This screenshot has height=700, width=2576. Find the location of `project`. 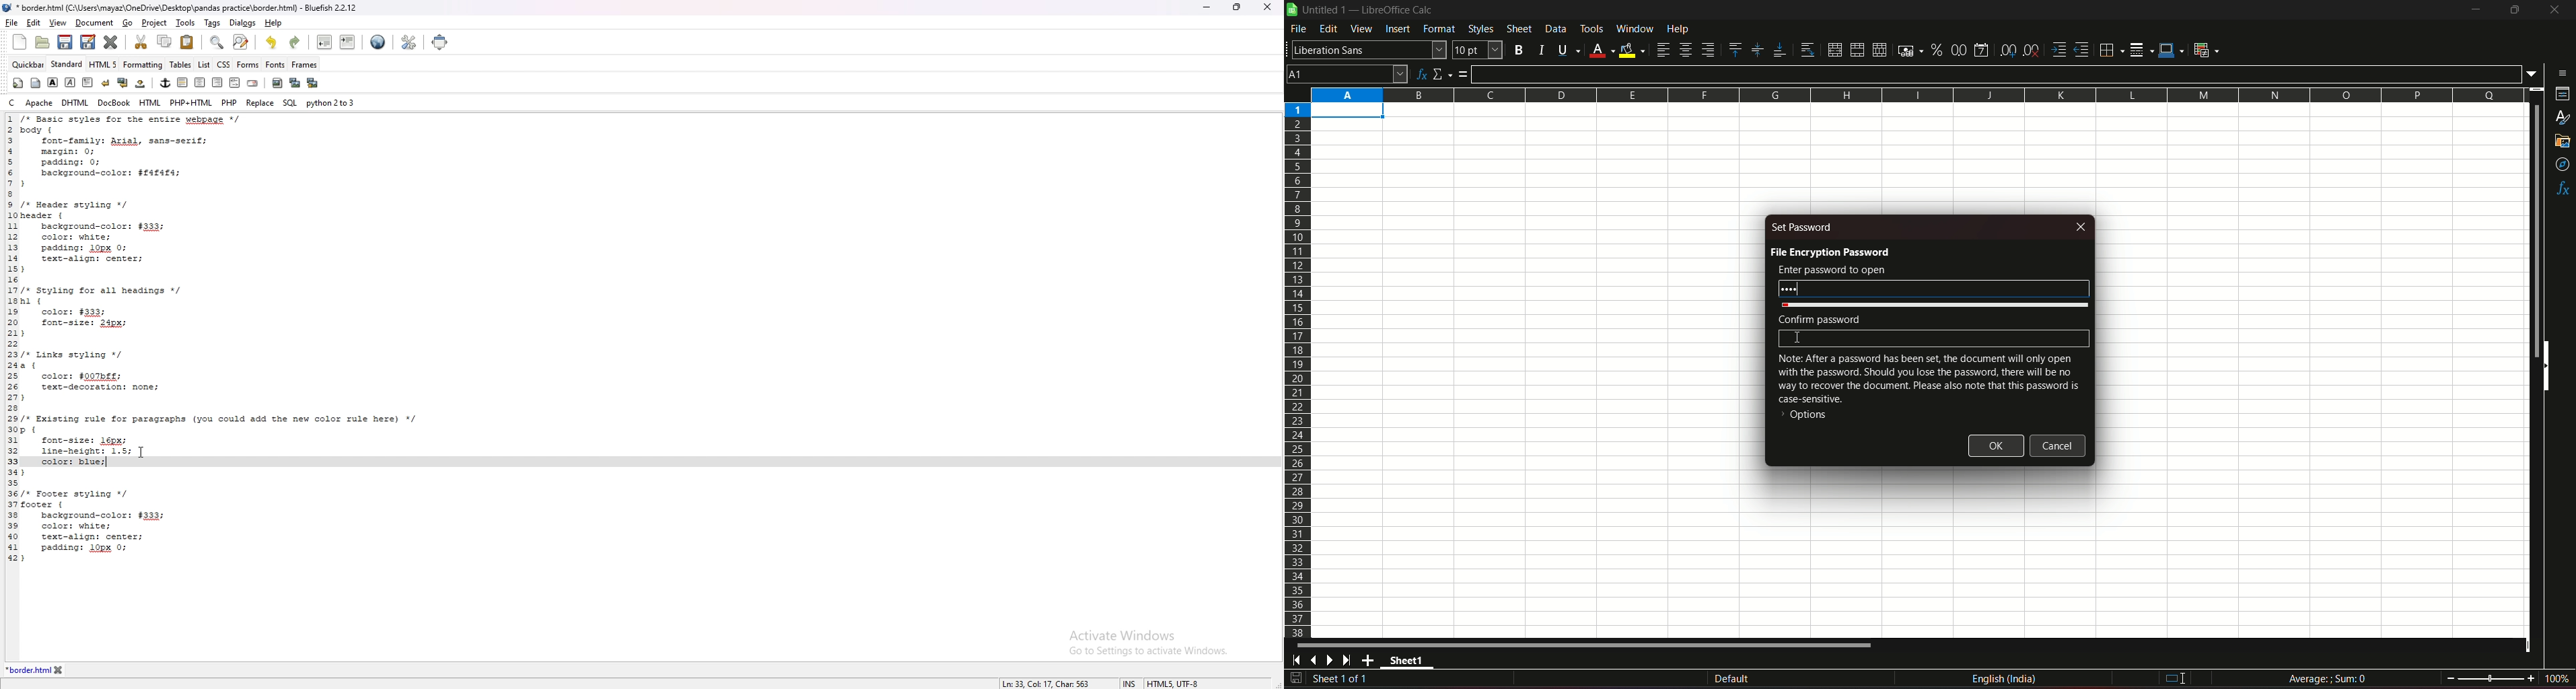

project is located at coordinates (153, 23).